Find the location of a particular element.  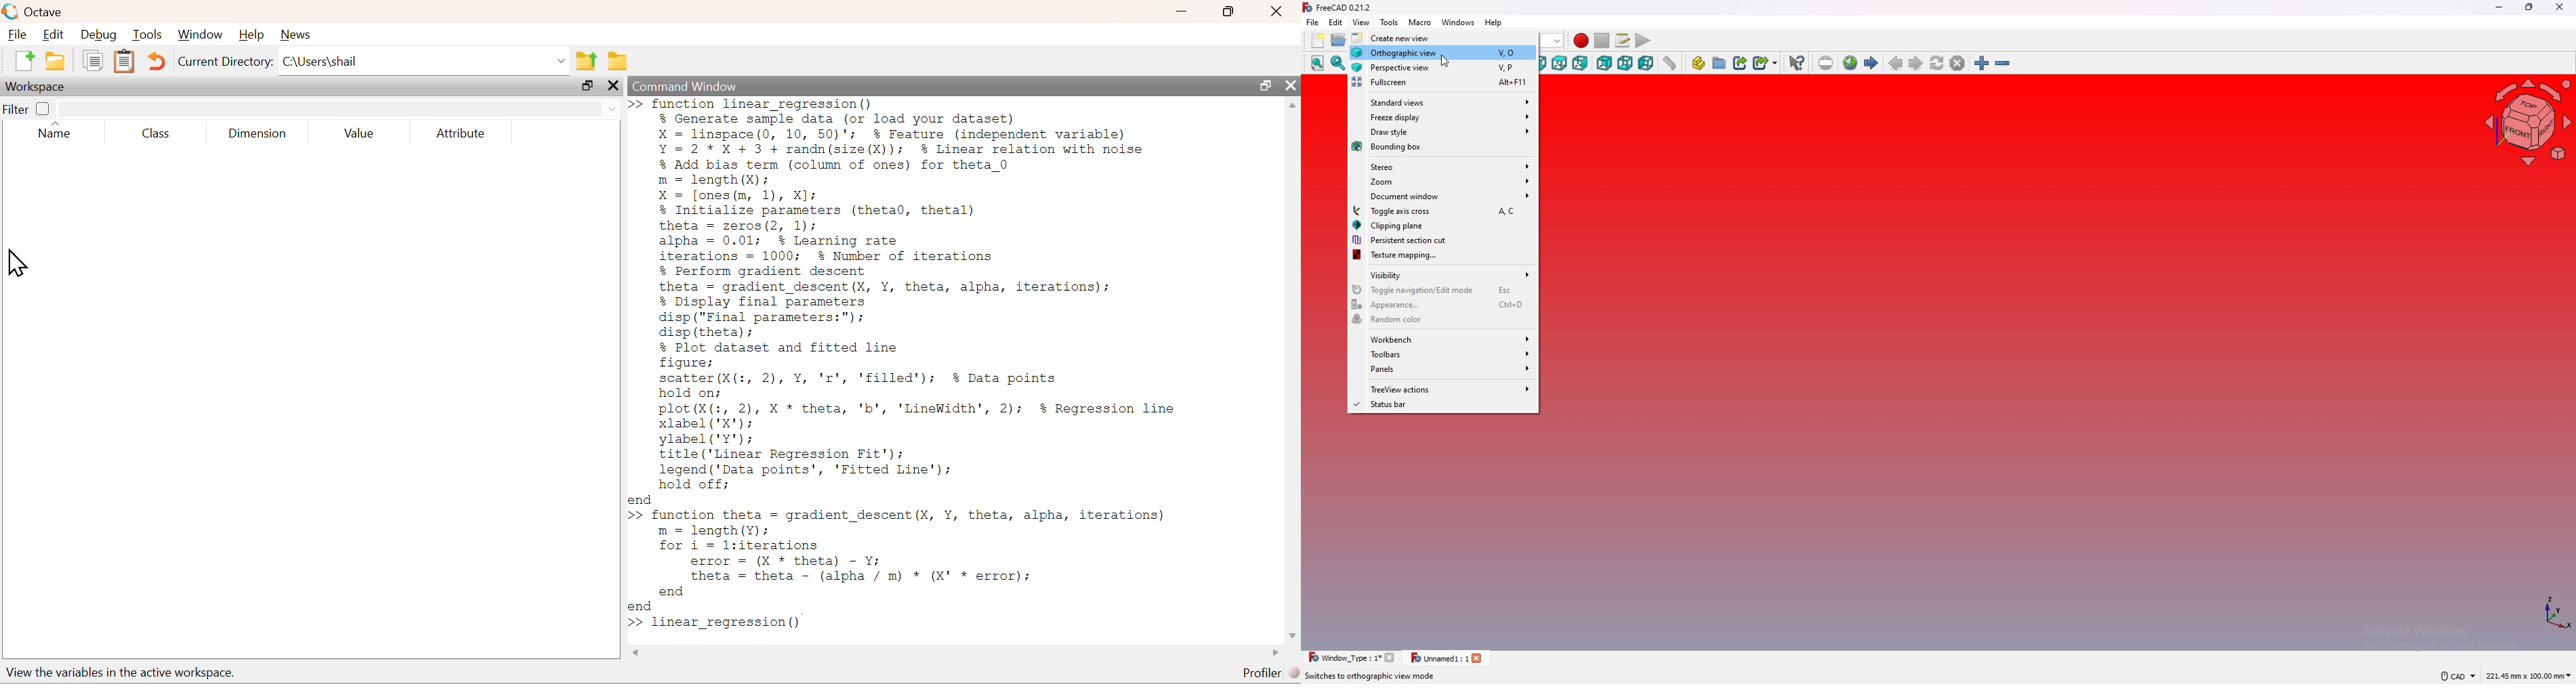

zoom out is located at coordinates (2003, 62).